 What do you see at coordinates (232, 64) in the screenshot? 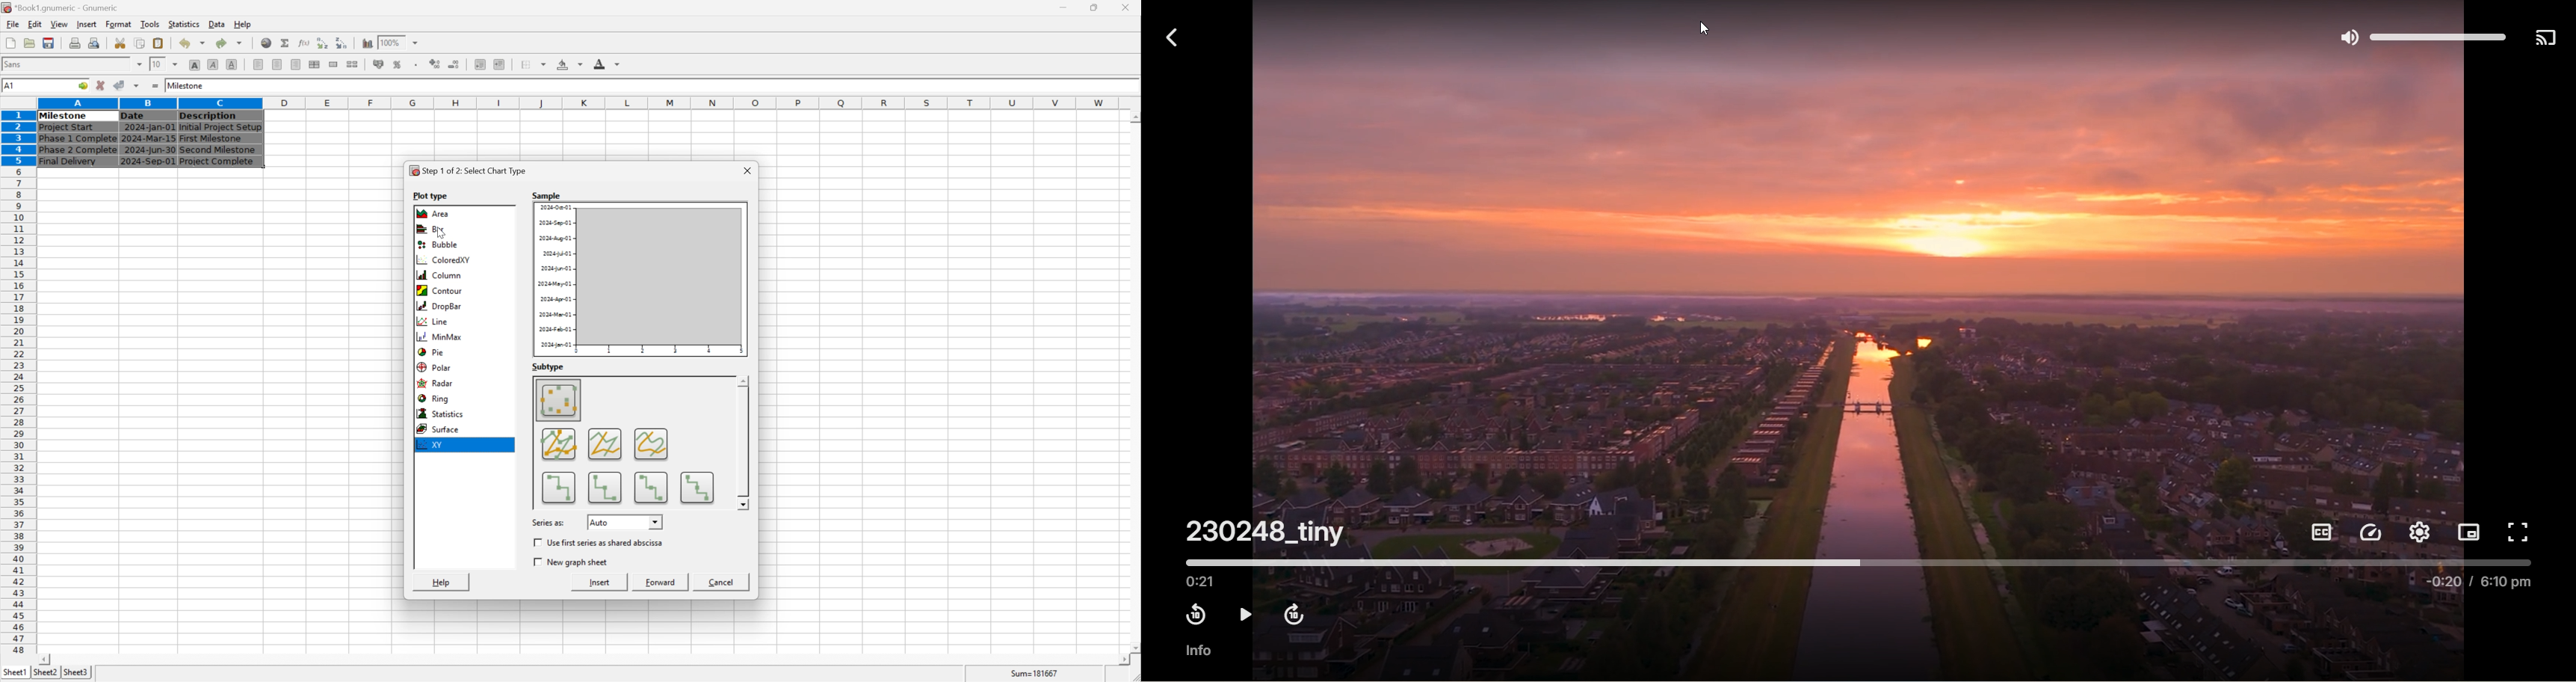
I see `underline` at bounding box center [232, 64].